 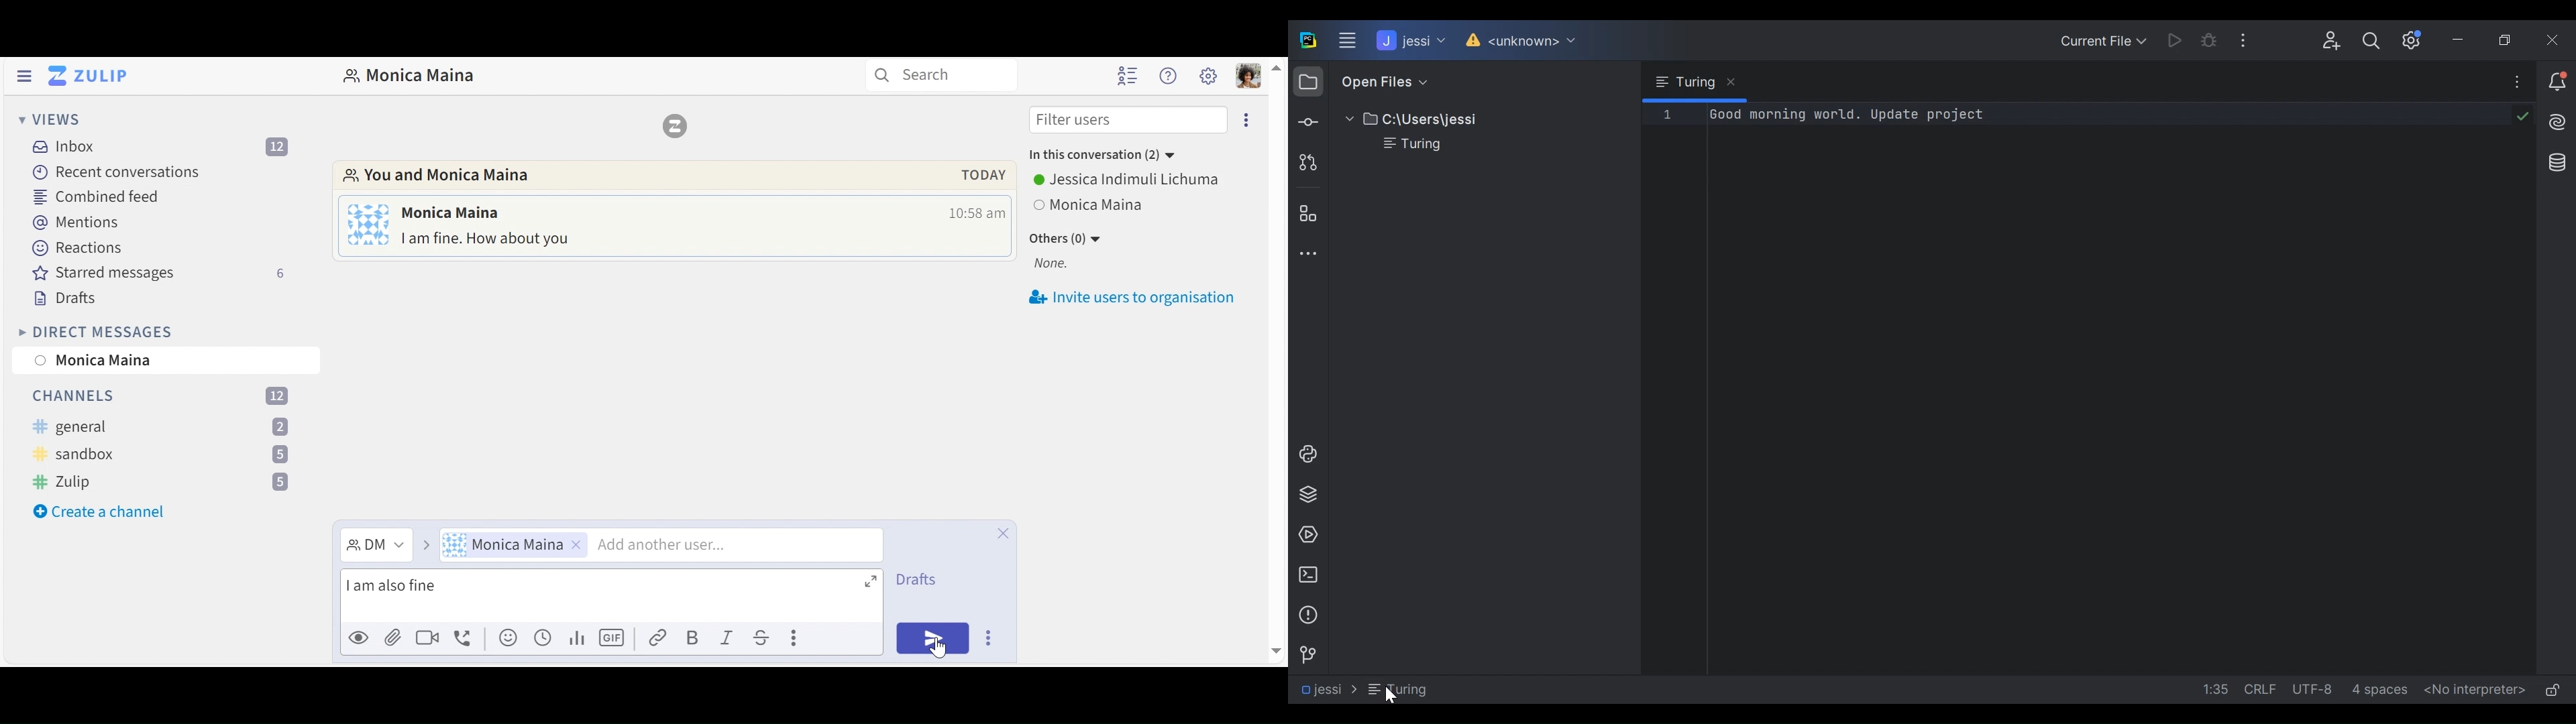 I want to click on Channels, so click(x=164, y=396).